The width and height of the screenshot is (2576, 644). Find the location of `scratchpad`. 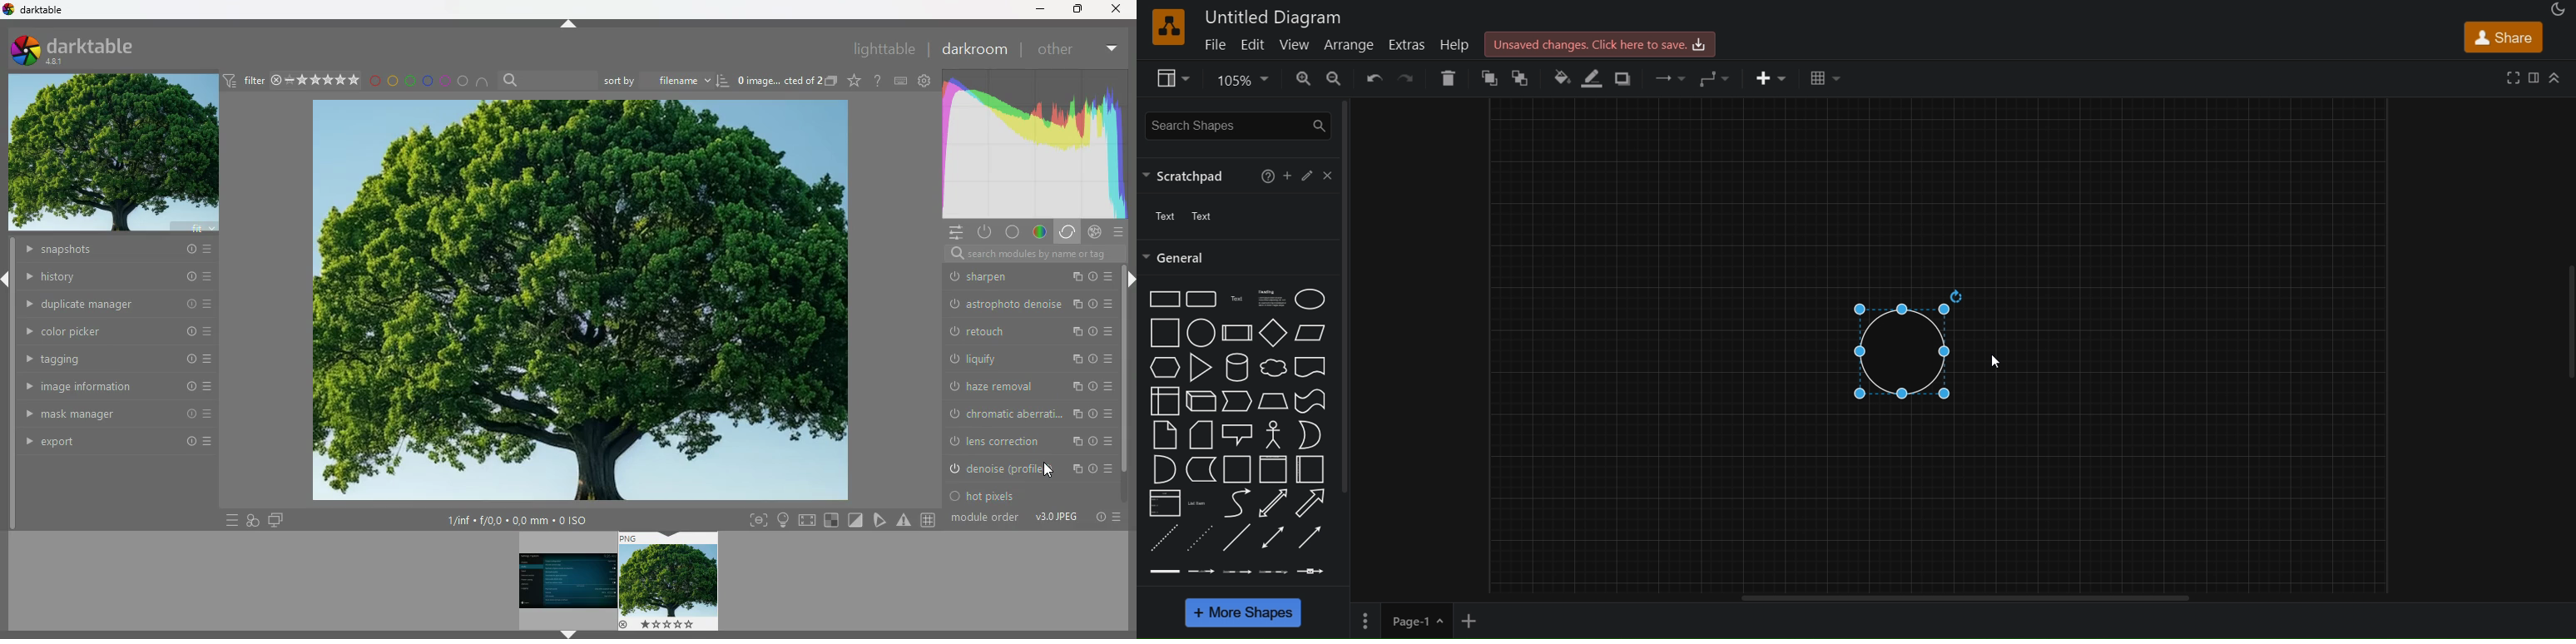

scratchpad is located at coordinates (1188, 175).